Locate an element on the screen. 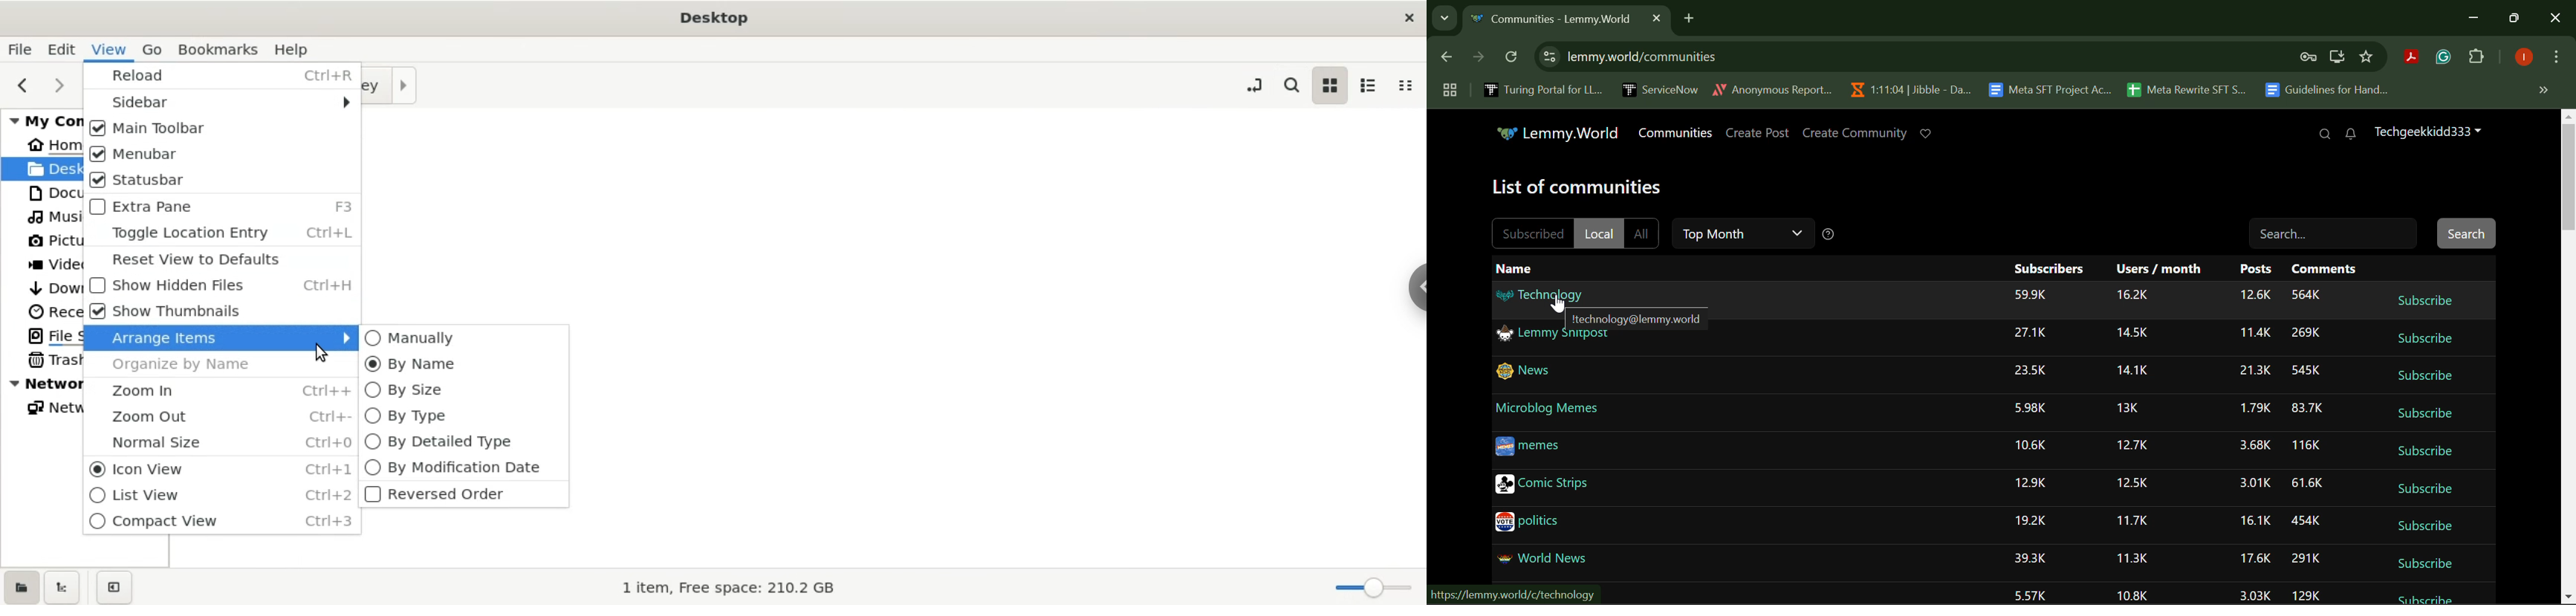 This screenshot has width=2576, height=616. politics Community Link is located at coordinates (1529, 525).